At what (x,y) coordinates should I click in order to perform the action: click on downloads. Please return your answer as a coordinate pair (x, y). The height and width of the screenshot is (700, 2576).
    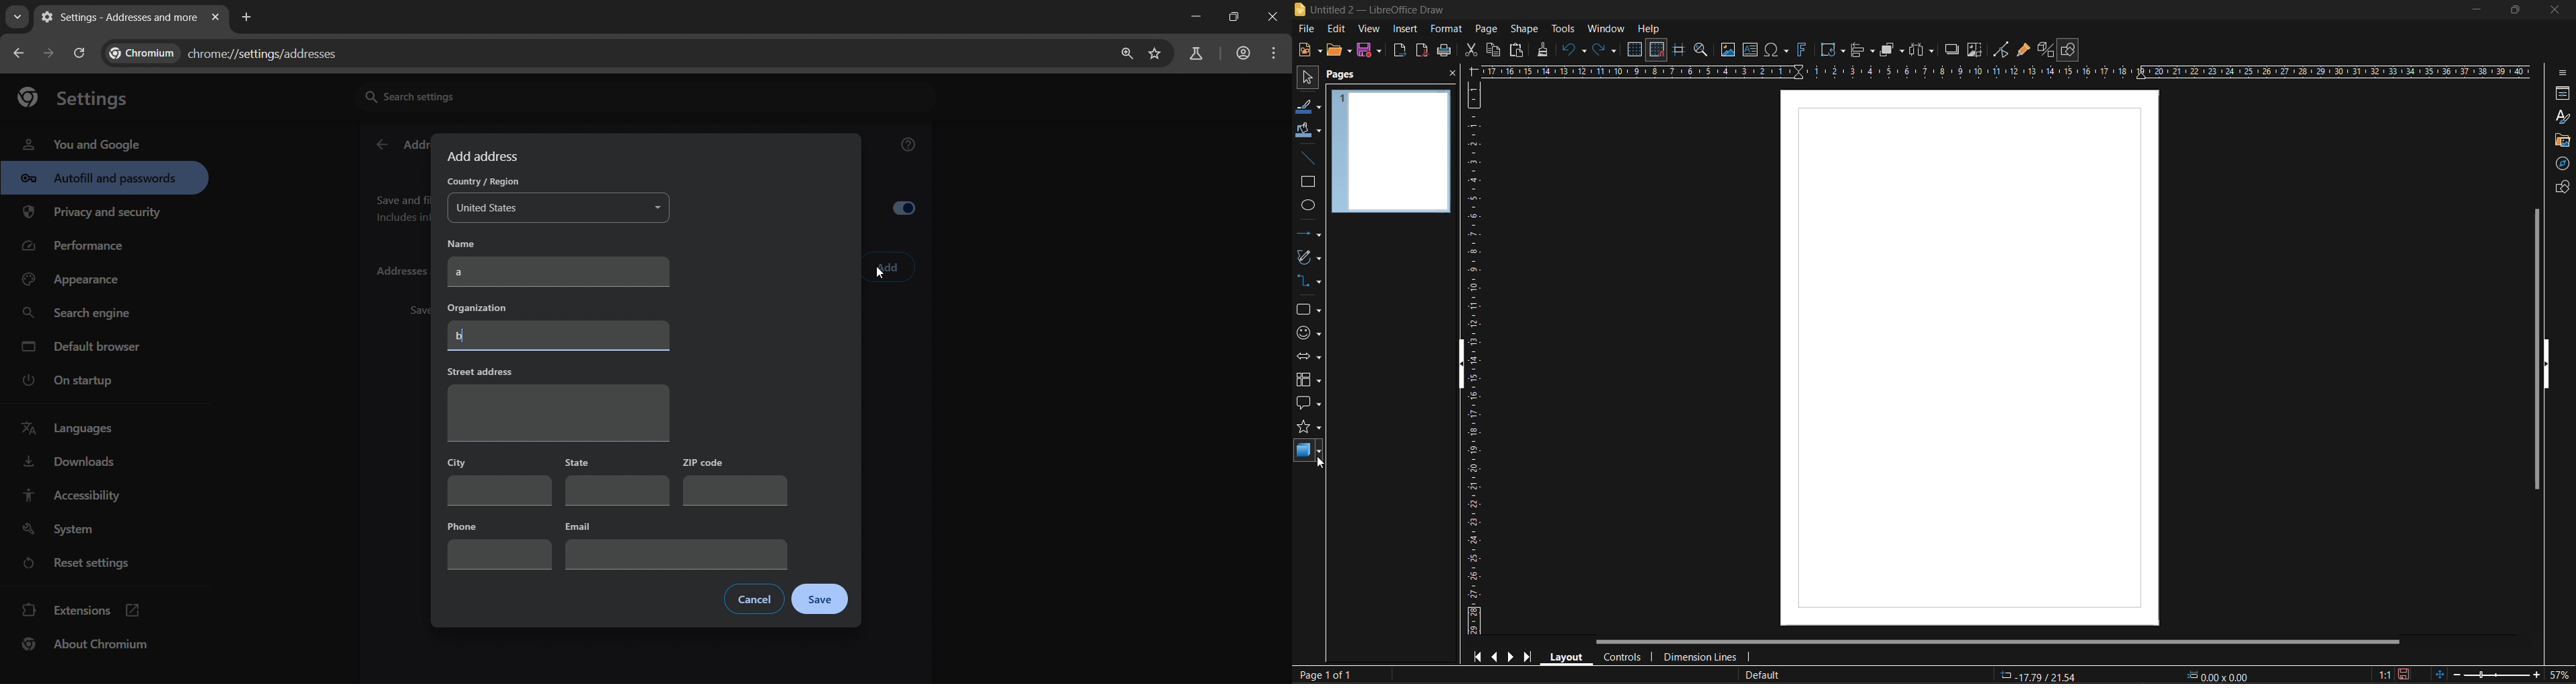
    Looking at the image, I should click on (68, 465).